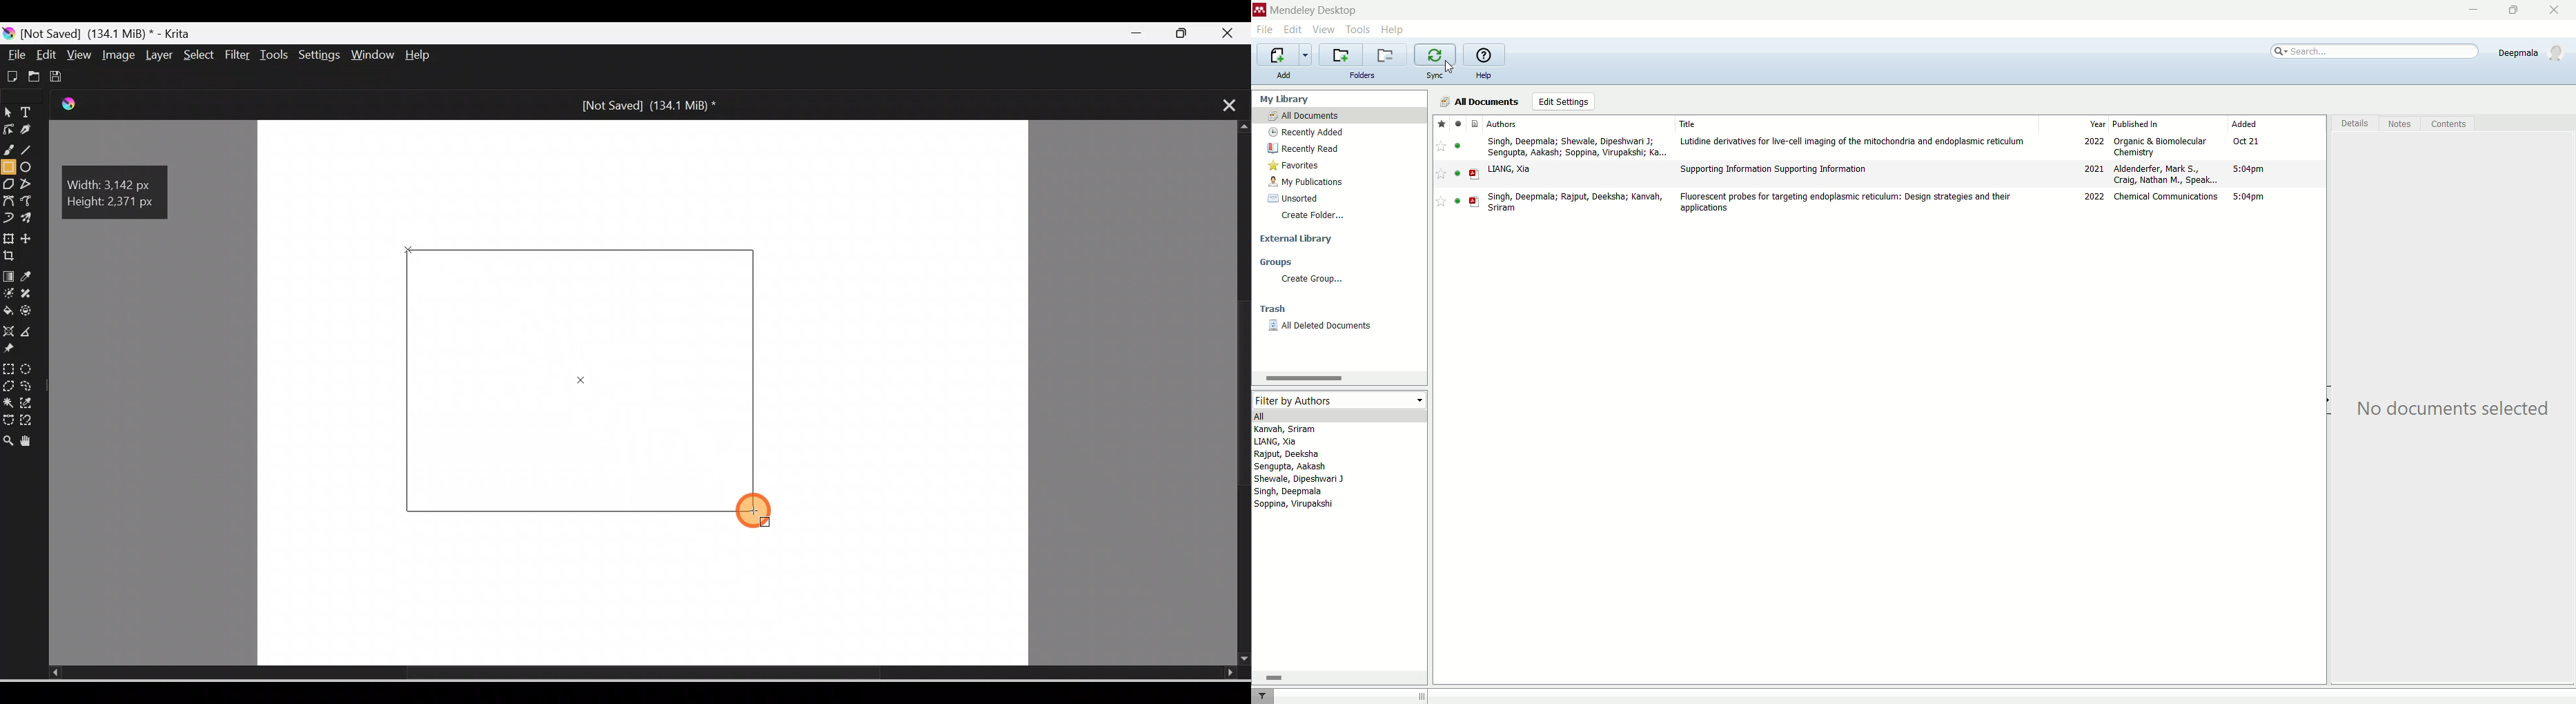 Image resolution: width=2576 pixels, height=728 pixels. I want to click on Sengupta, Aakash, so click(1292, 467).